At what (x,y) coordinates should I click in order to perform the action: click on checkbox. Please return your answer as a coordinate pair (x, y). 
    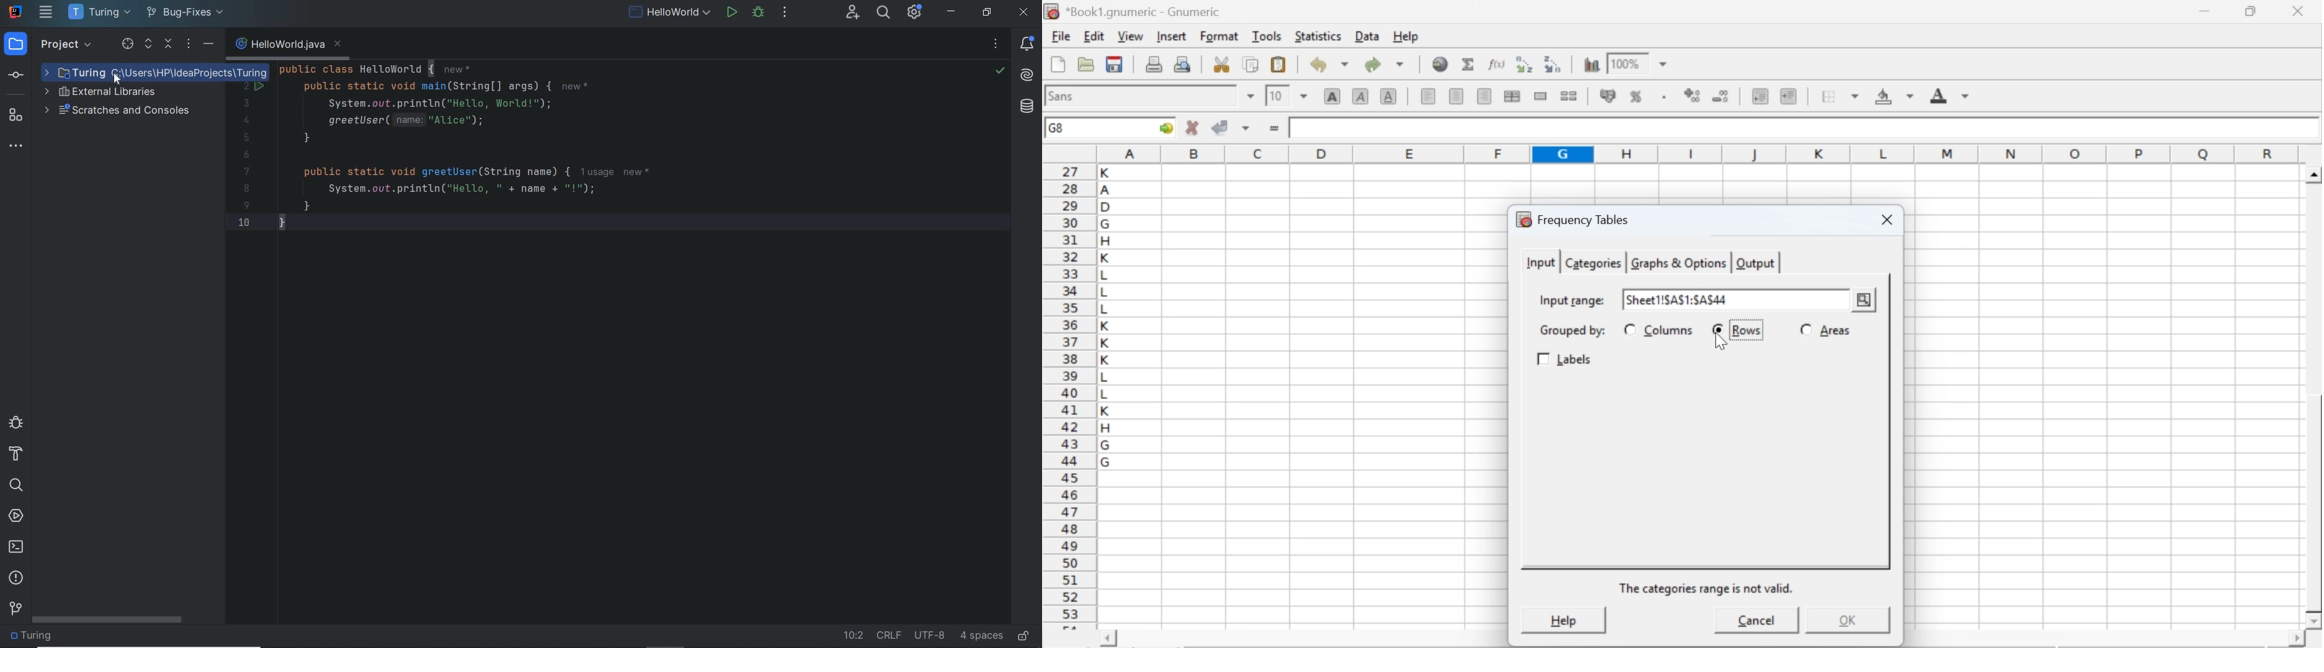
    Looking at the image, I should click on (1720, 330).